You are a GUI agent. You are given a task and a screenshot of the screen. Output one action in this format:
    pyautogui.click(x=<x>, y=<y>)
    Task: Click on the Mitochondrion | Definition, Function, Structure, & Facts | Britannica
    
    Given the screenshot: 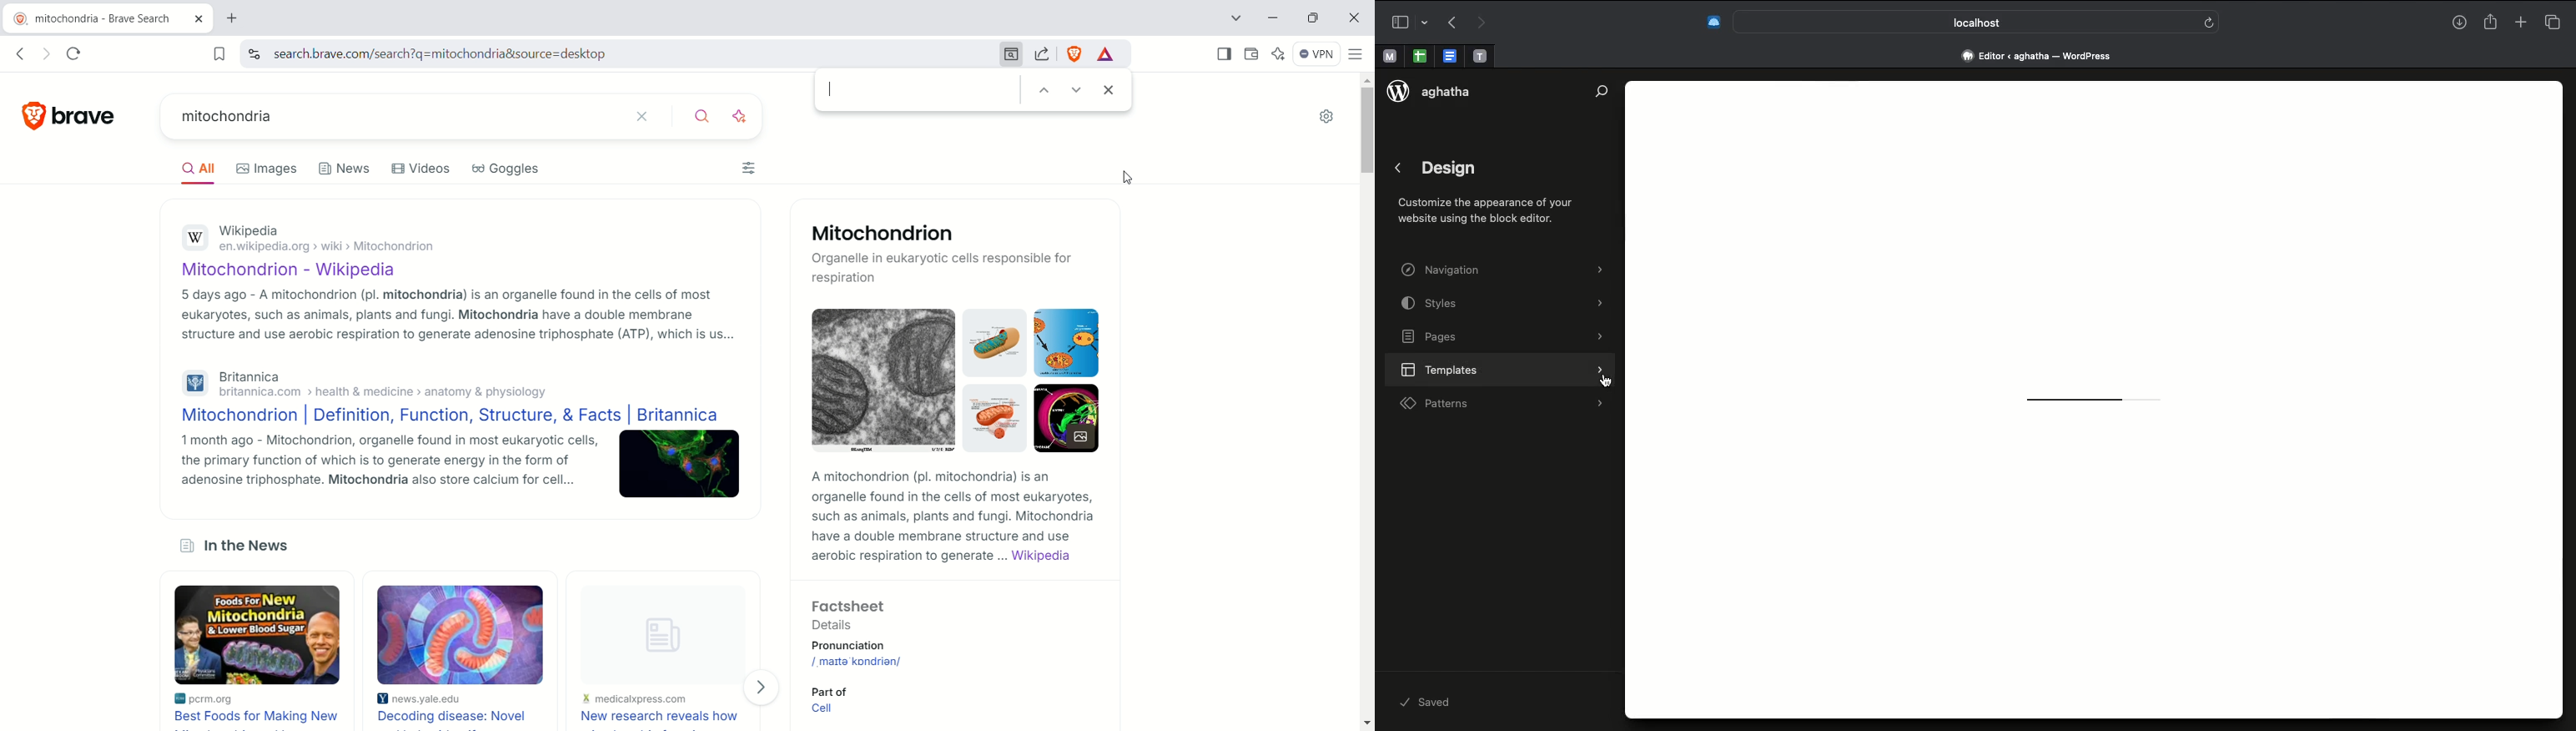 What is the action you would take?
    pyautogui.click(x=451, y=414)
    